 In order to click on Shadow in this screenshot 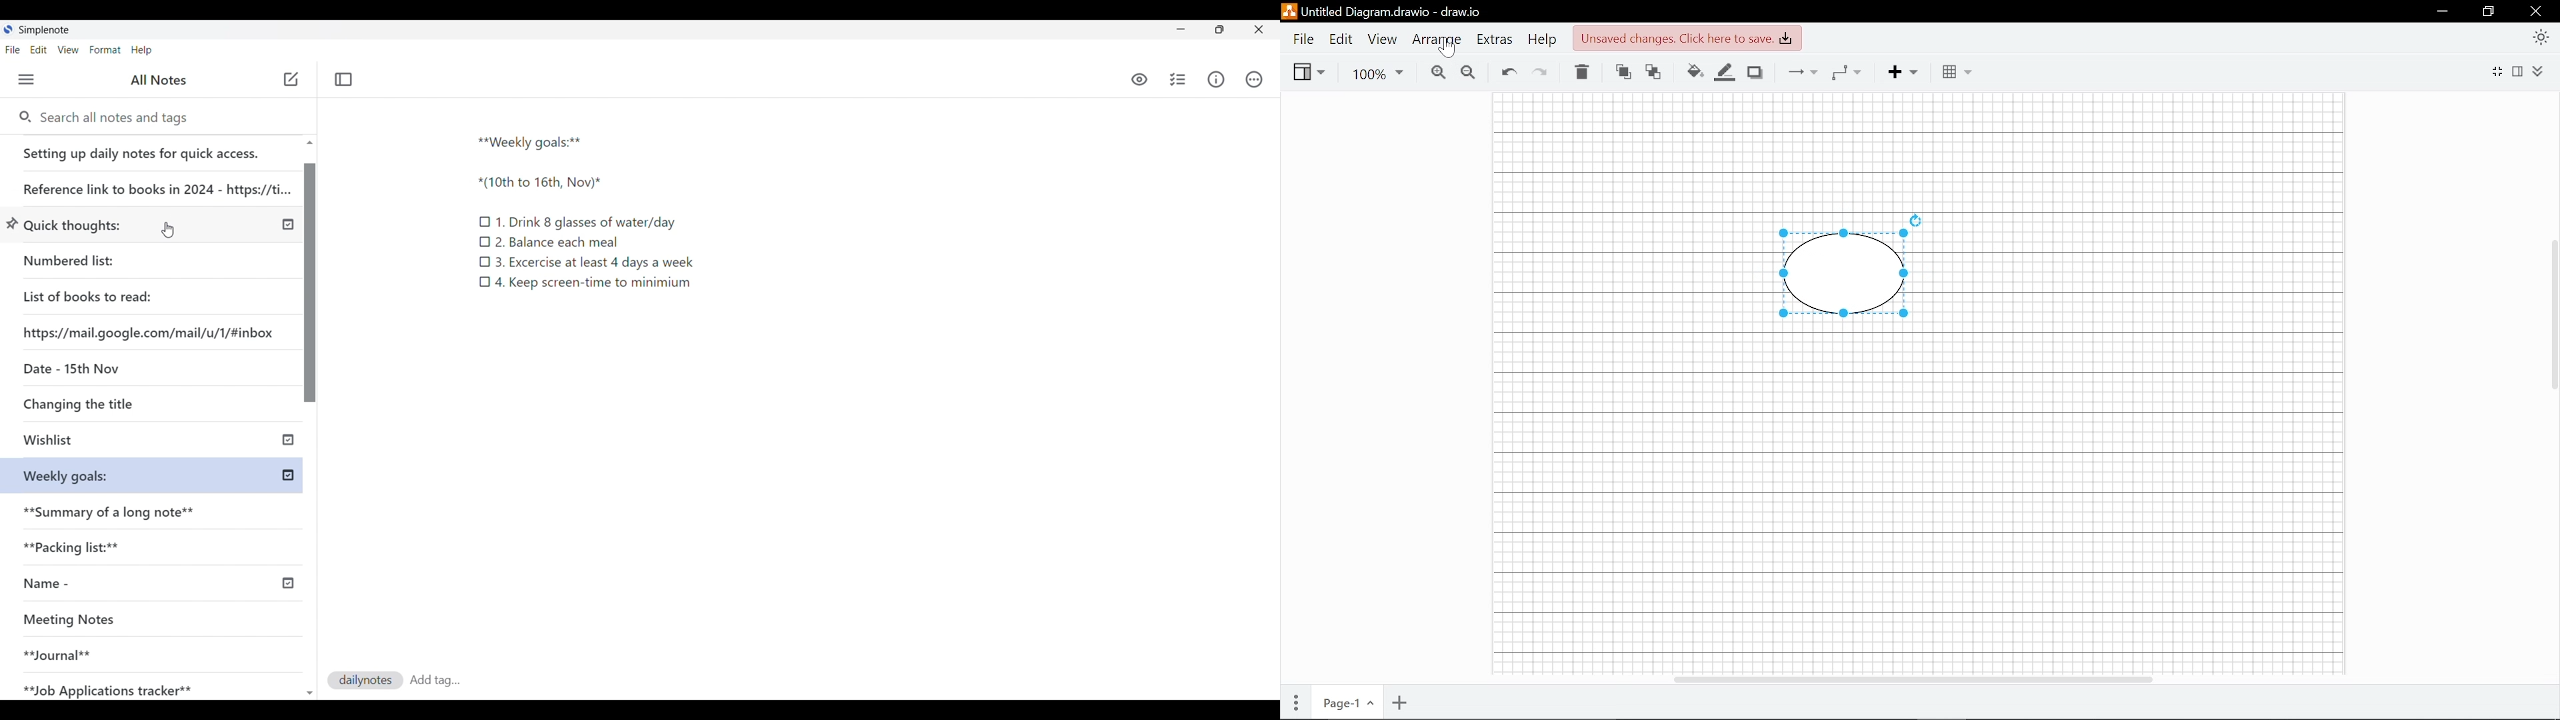, I will do `click(1755, 73)`.